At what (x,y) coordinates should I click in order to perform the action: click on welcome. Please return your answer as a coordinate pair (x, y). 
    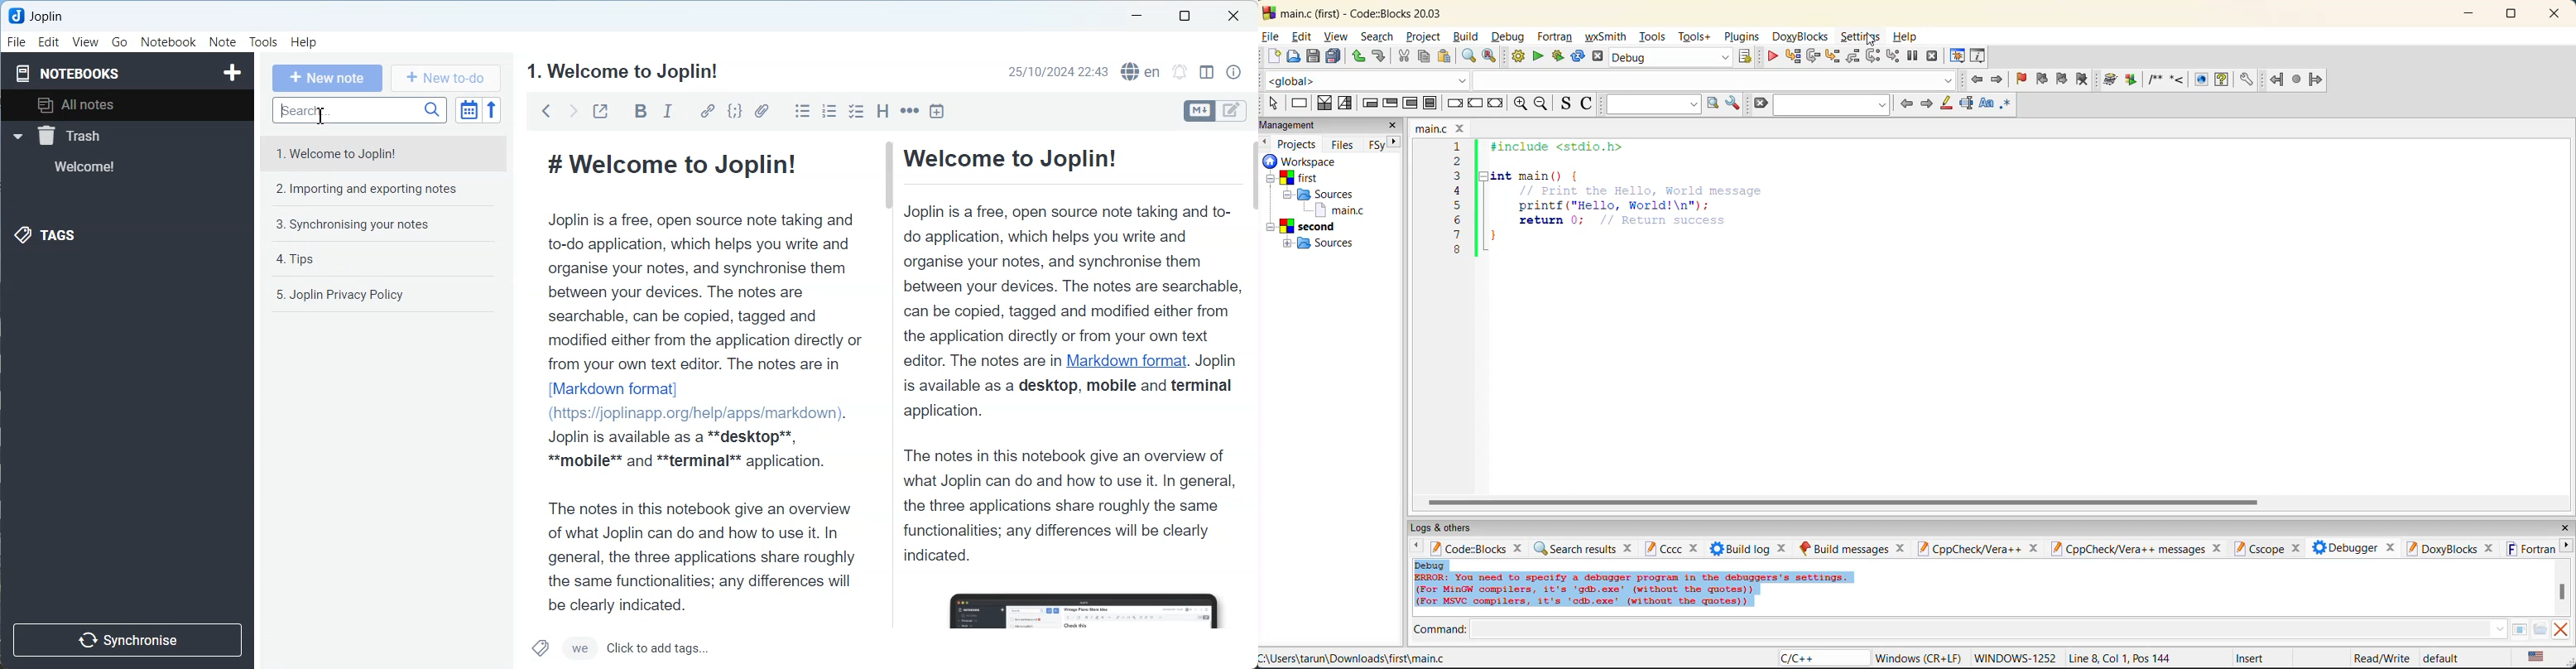
    Looking at the image, I should click on (106, 167).